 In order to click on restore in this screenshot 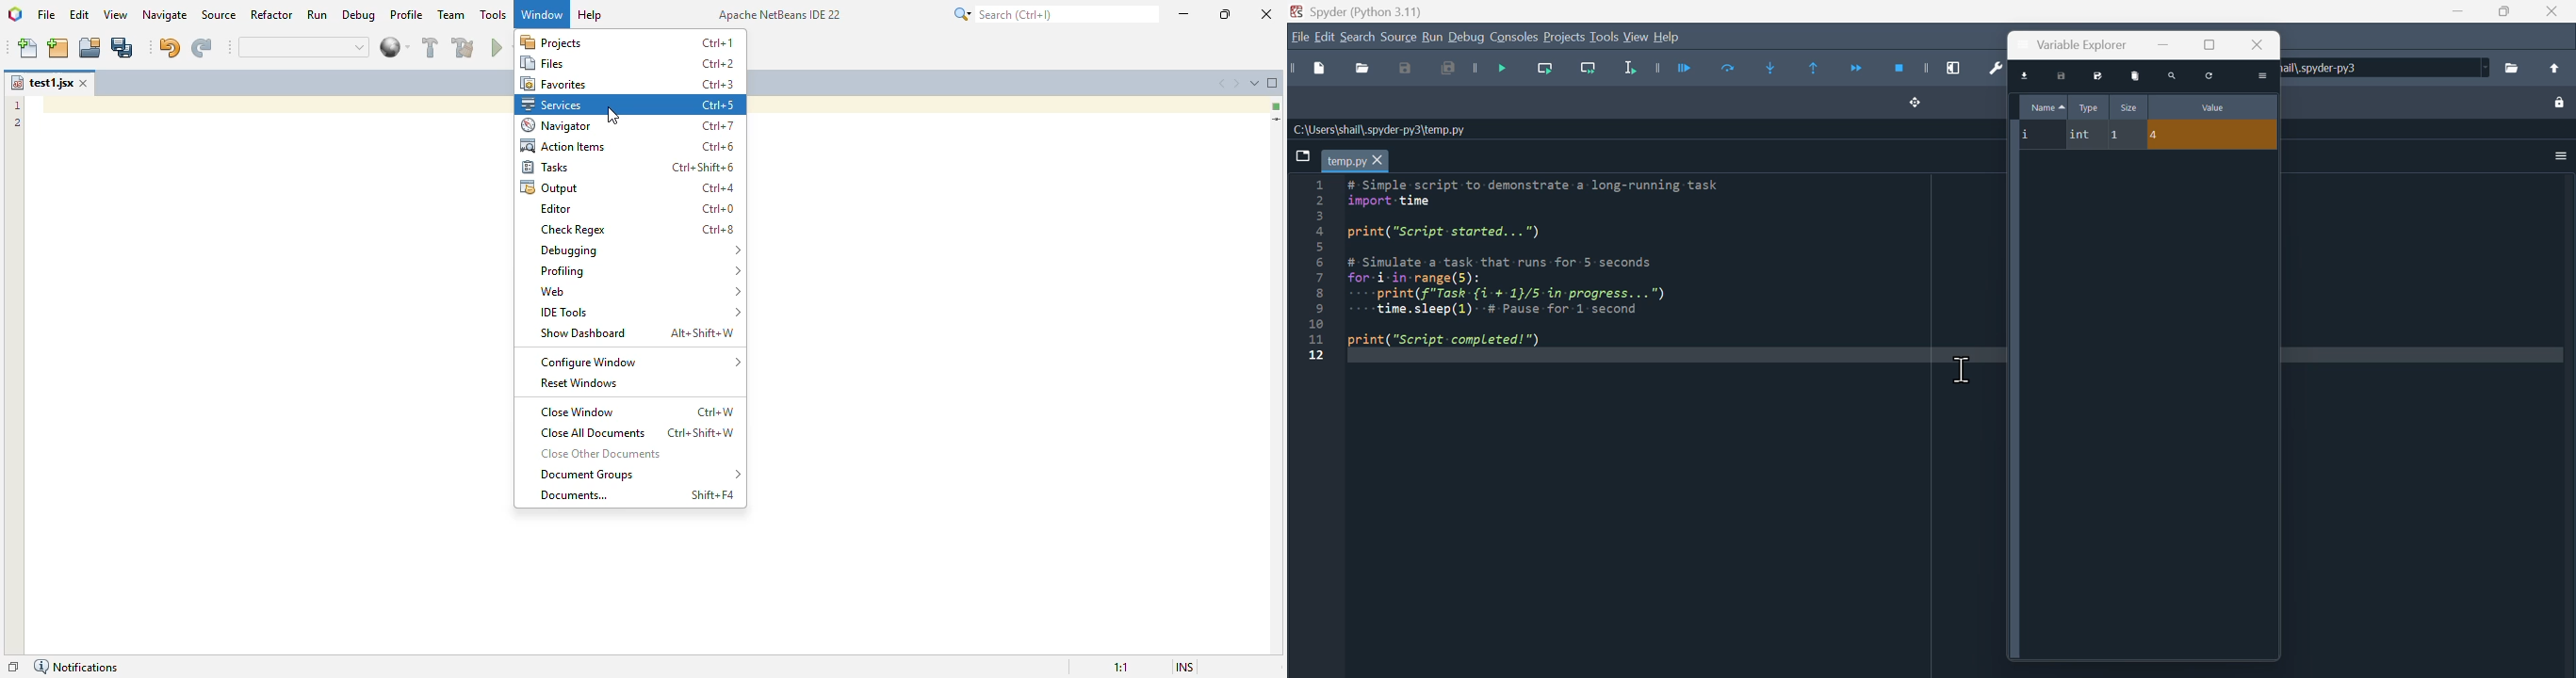, I will do `click(2211, 44)`.